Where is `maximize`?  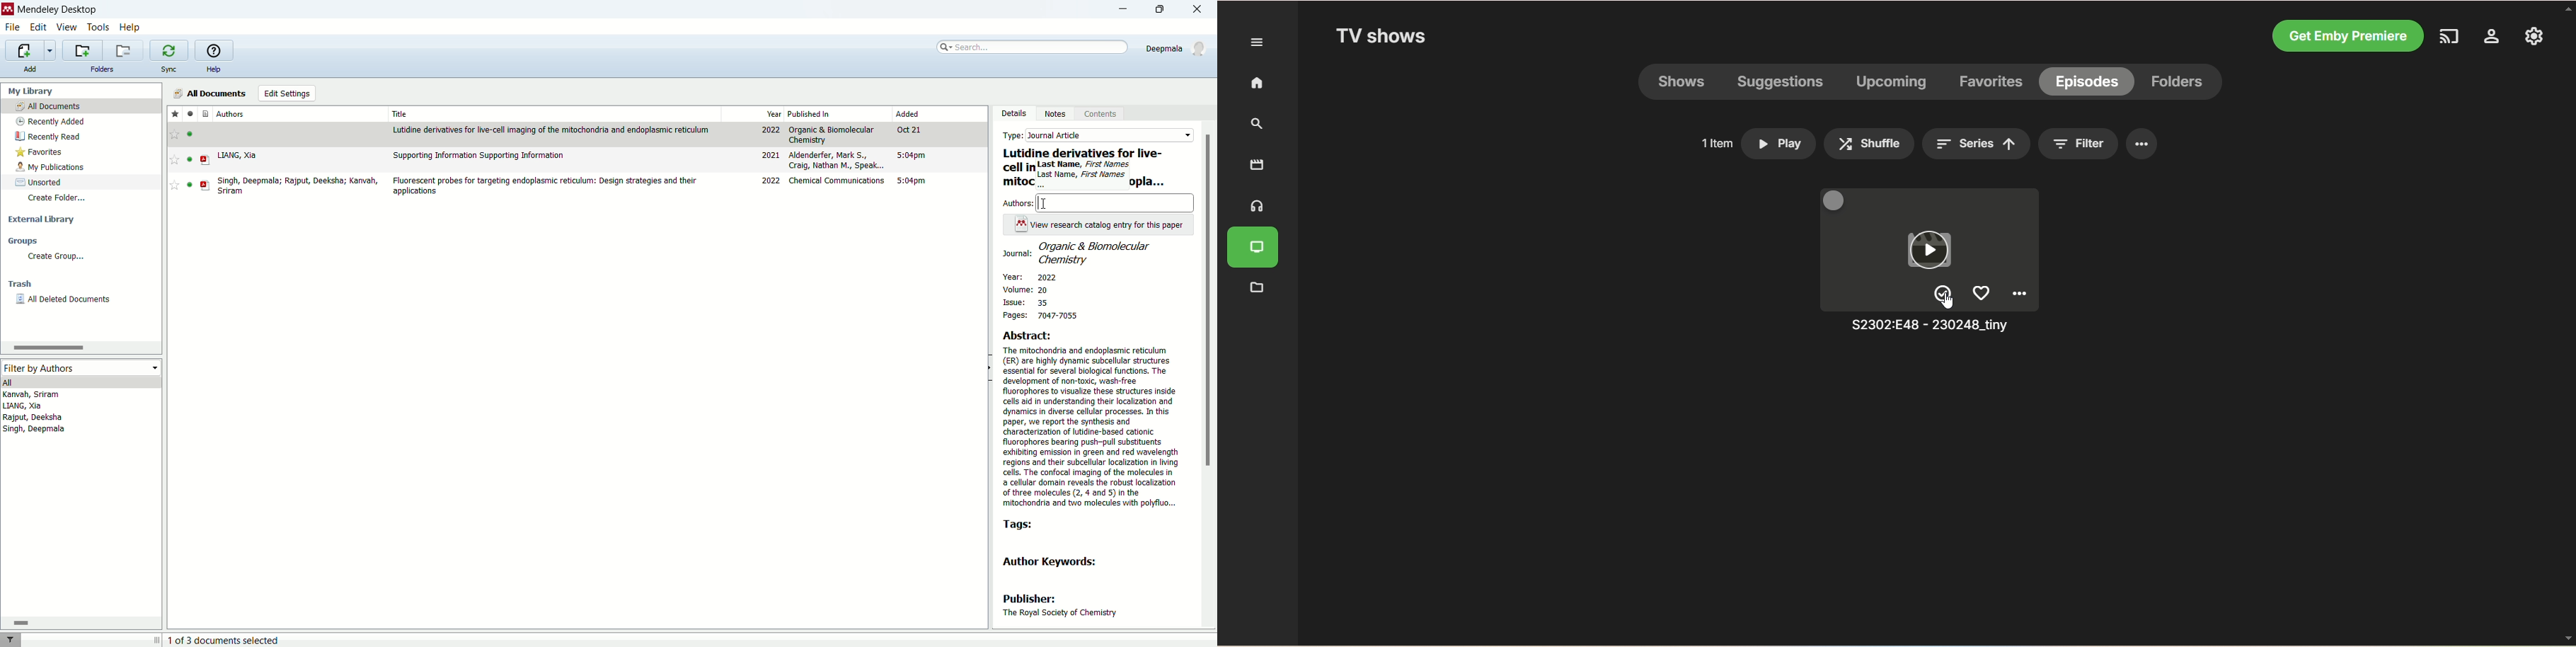
maximize is located at coordinates (1166, 10).